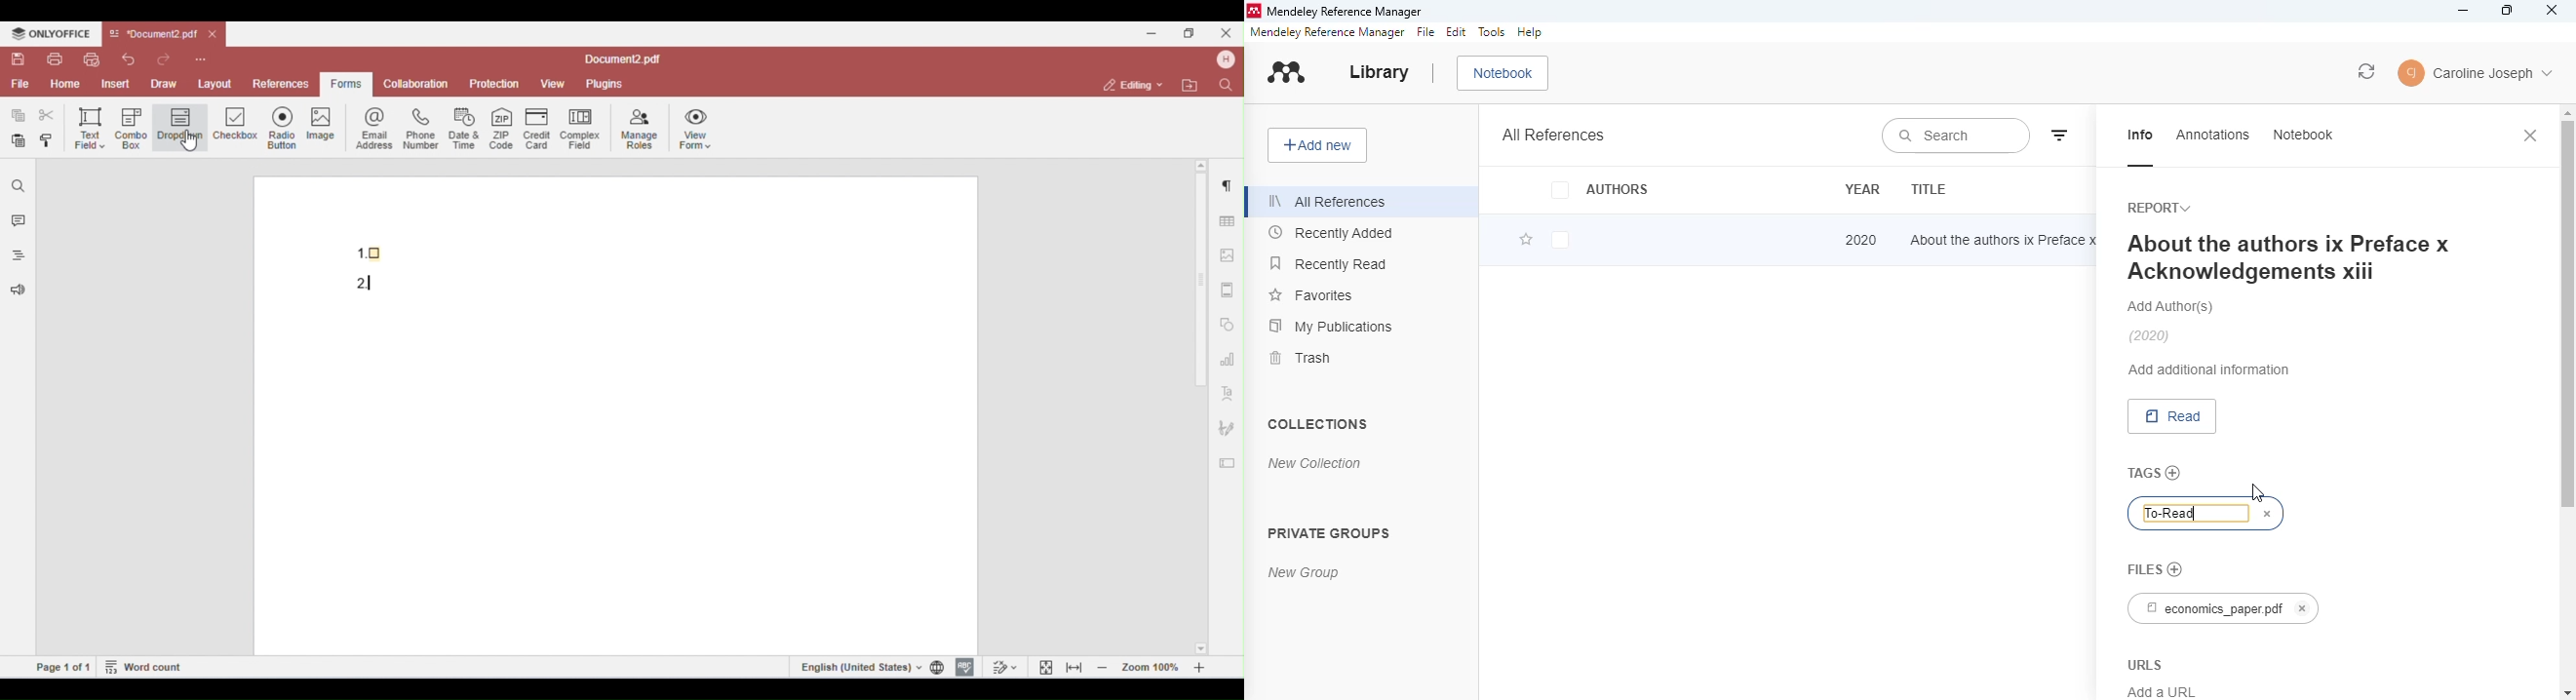  Describe the element at coordinates (1310, 293) in the screenshot. I see `favorites` at that location.